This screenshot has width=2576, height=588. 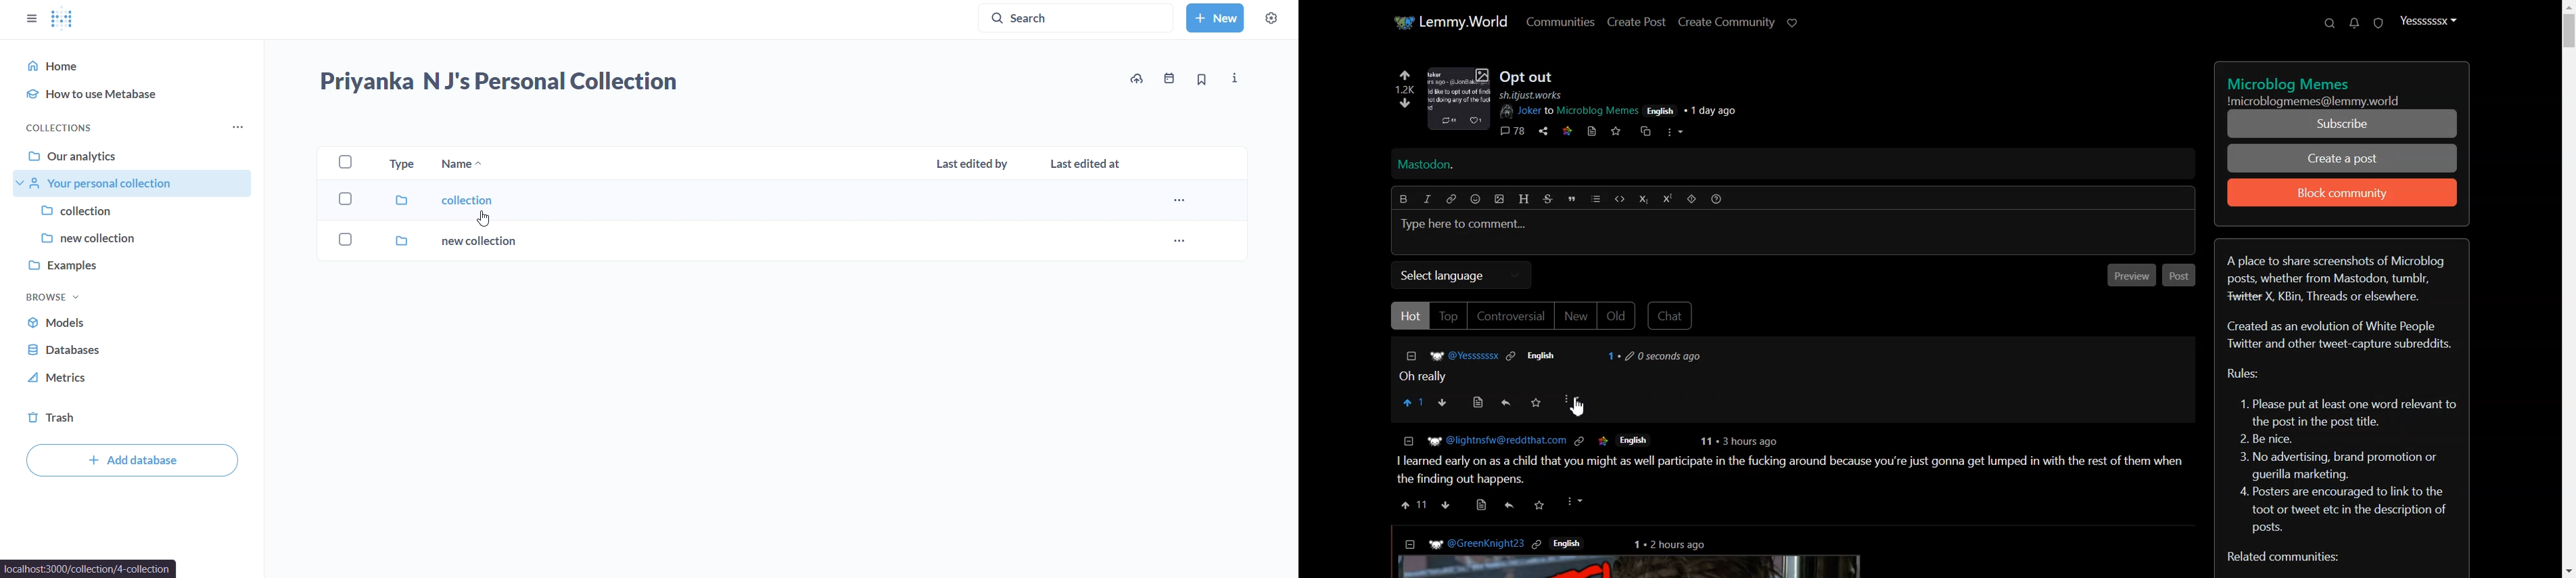 I want to click on Subscript, so click(x=1643, y=199).